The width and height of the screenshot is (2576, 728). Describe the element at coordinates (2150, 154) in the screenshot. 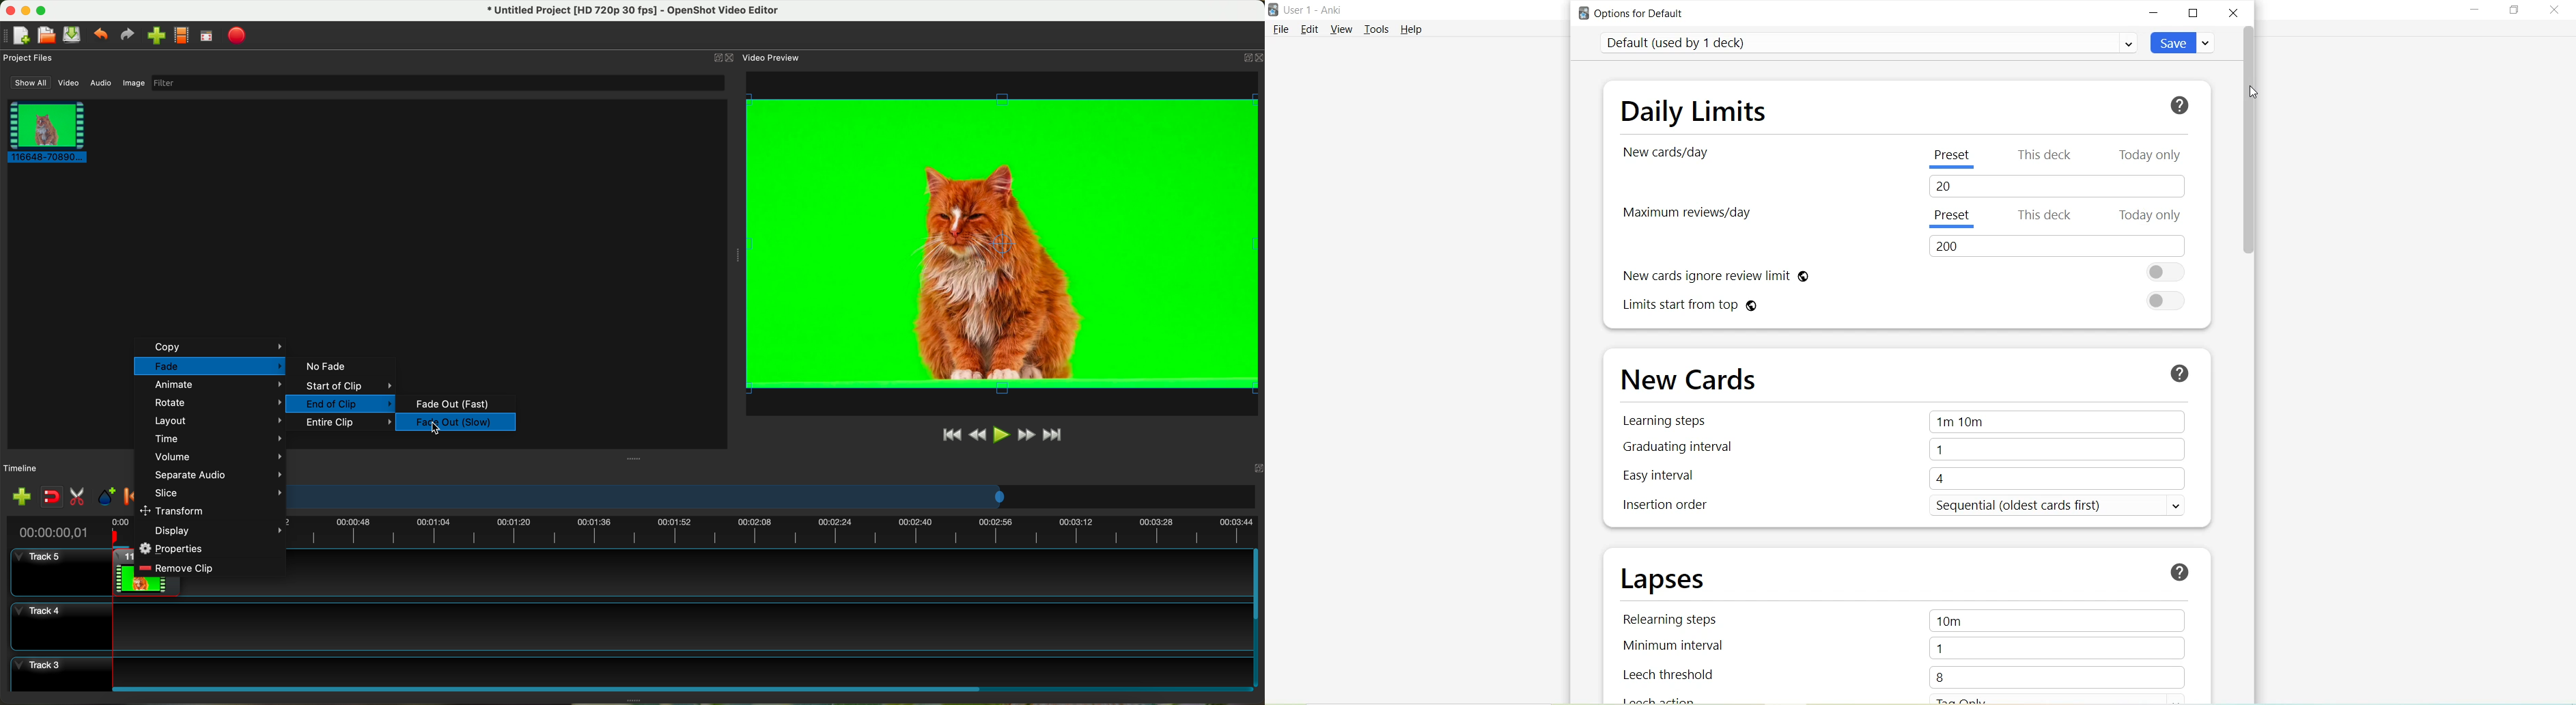

I see `Today only` at that location.